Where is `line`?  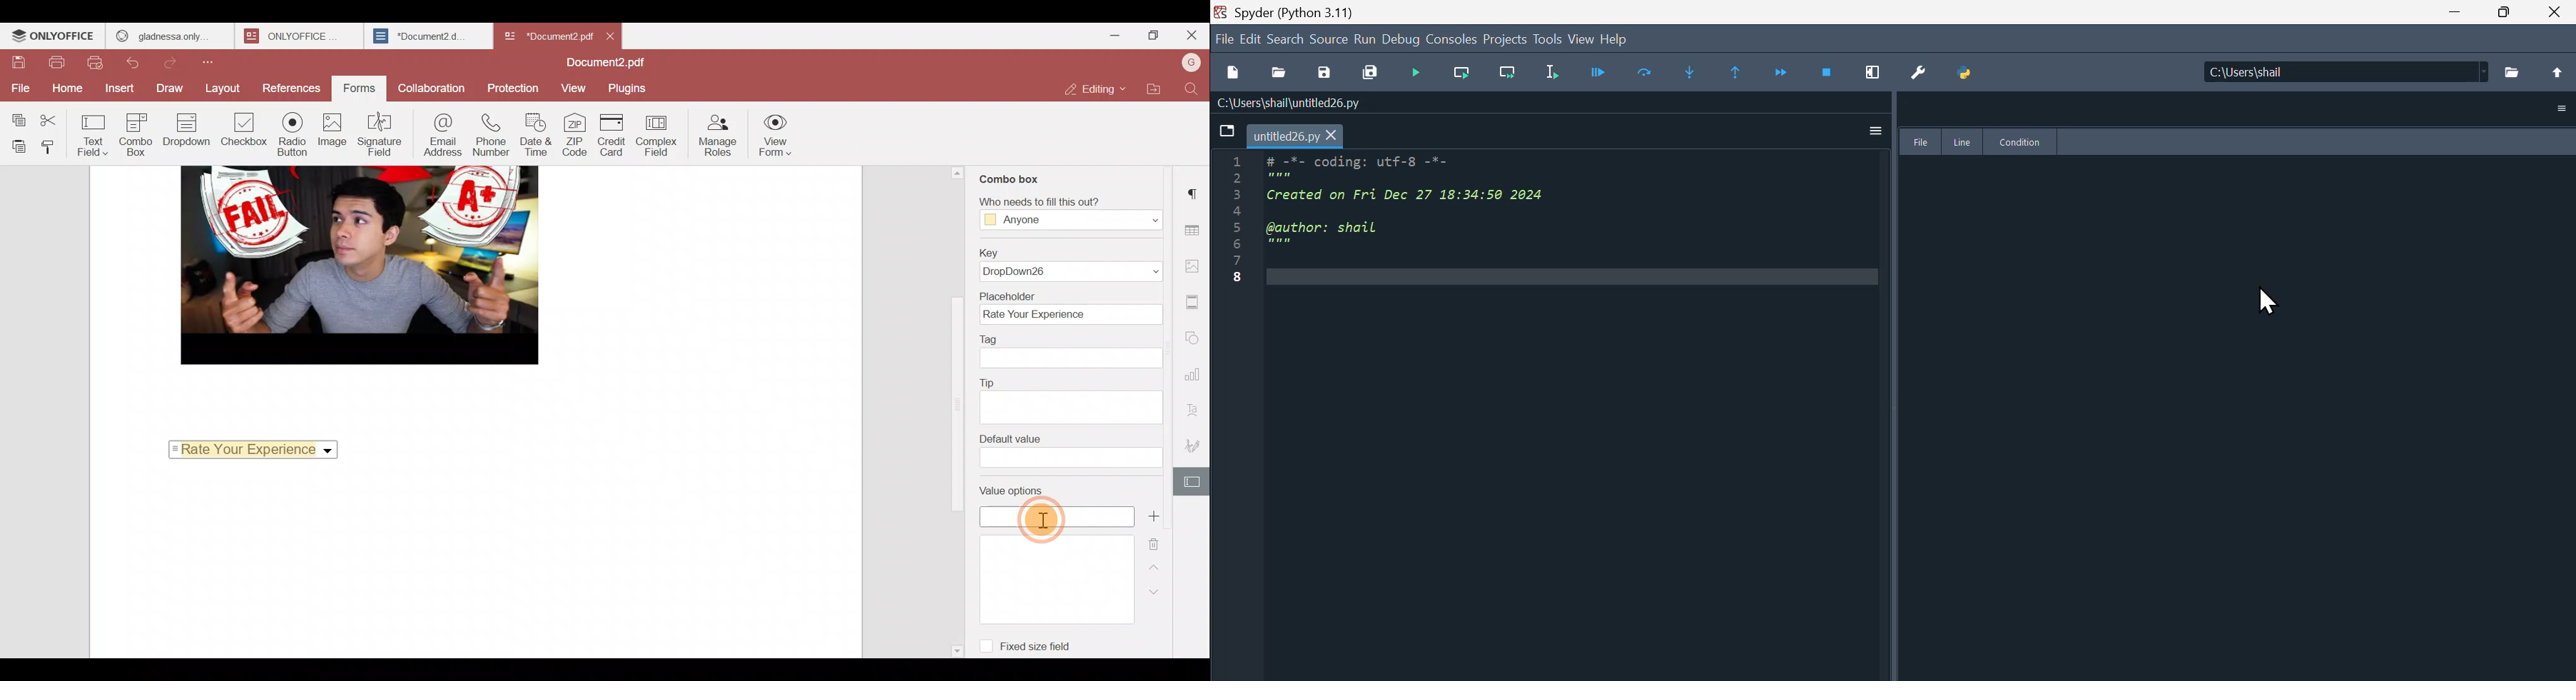 line is located at coordinates (1963, 142).